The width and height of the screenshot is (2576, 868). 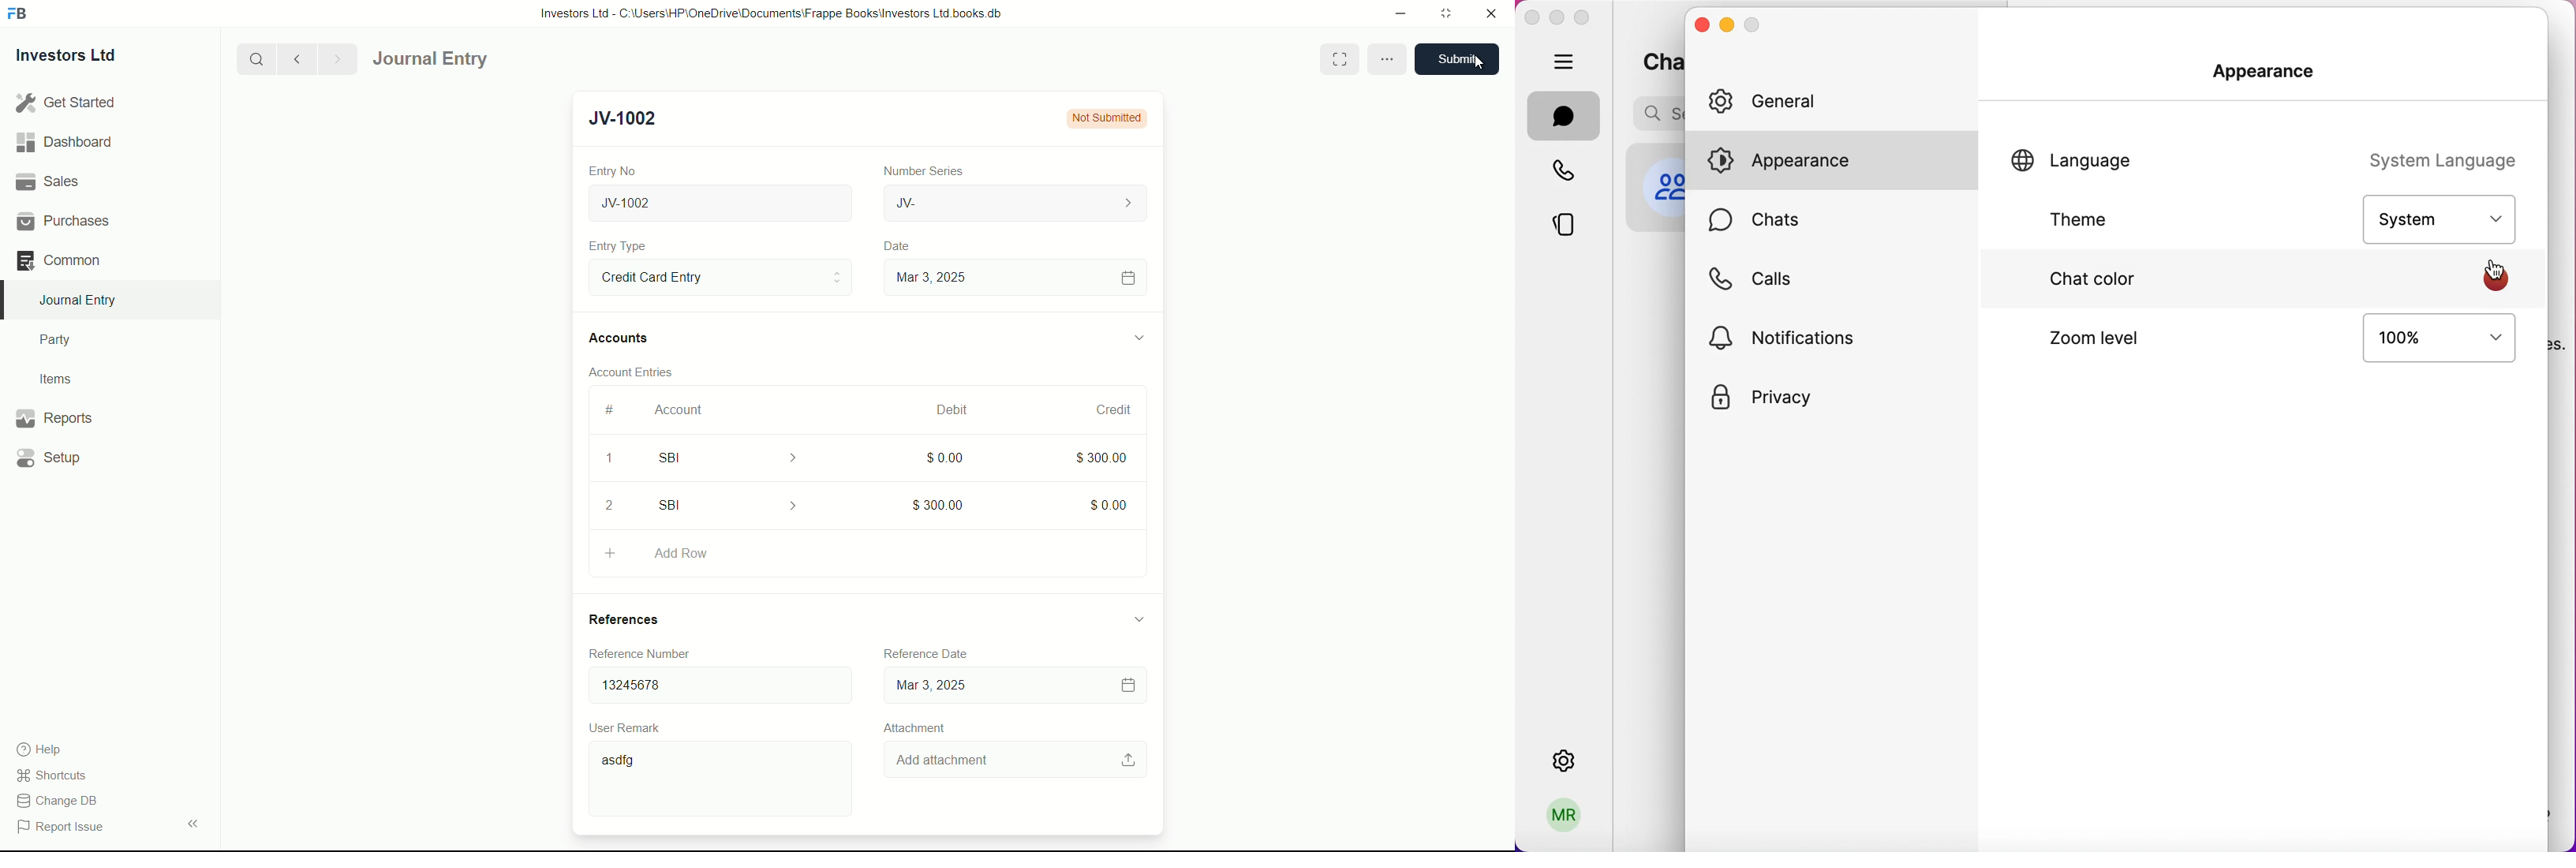 What do you see at coordinates (719, 276) in the screenshot?
I see `Entry Type` at bounding box center [719, 276].